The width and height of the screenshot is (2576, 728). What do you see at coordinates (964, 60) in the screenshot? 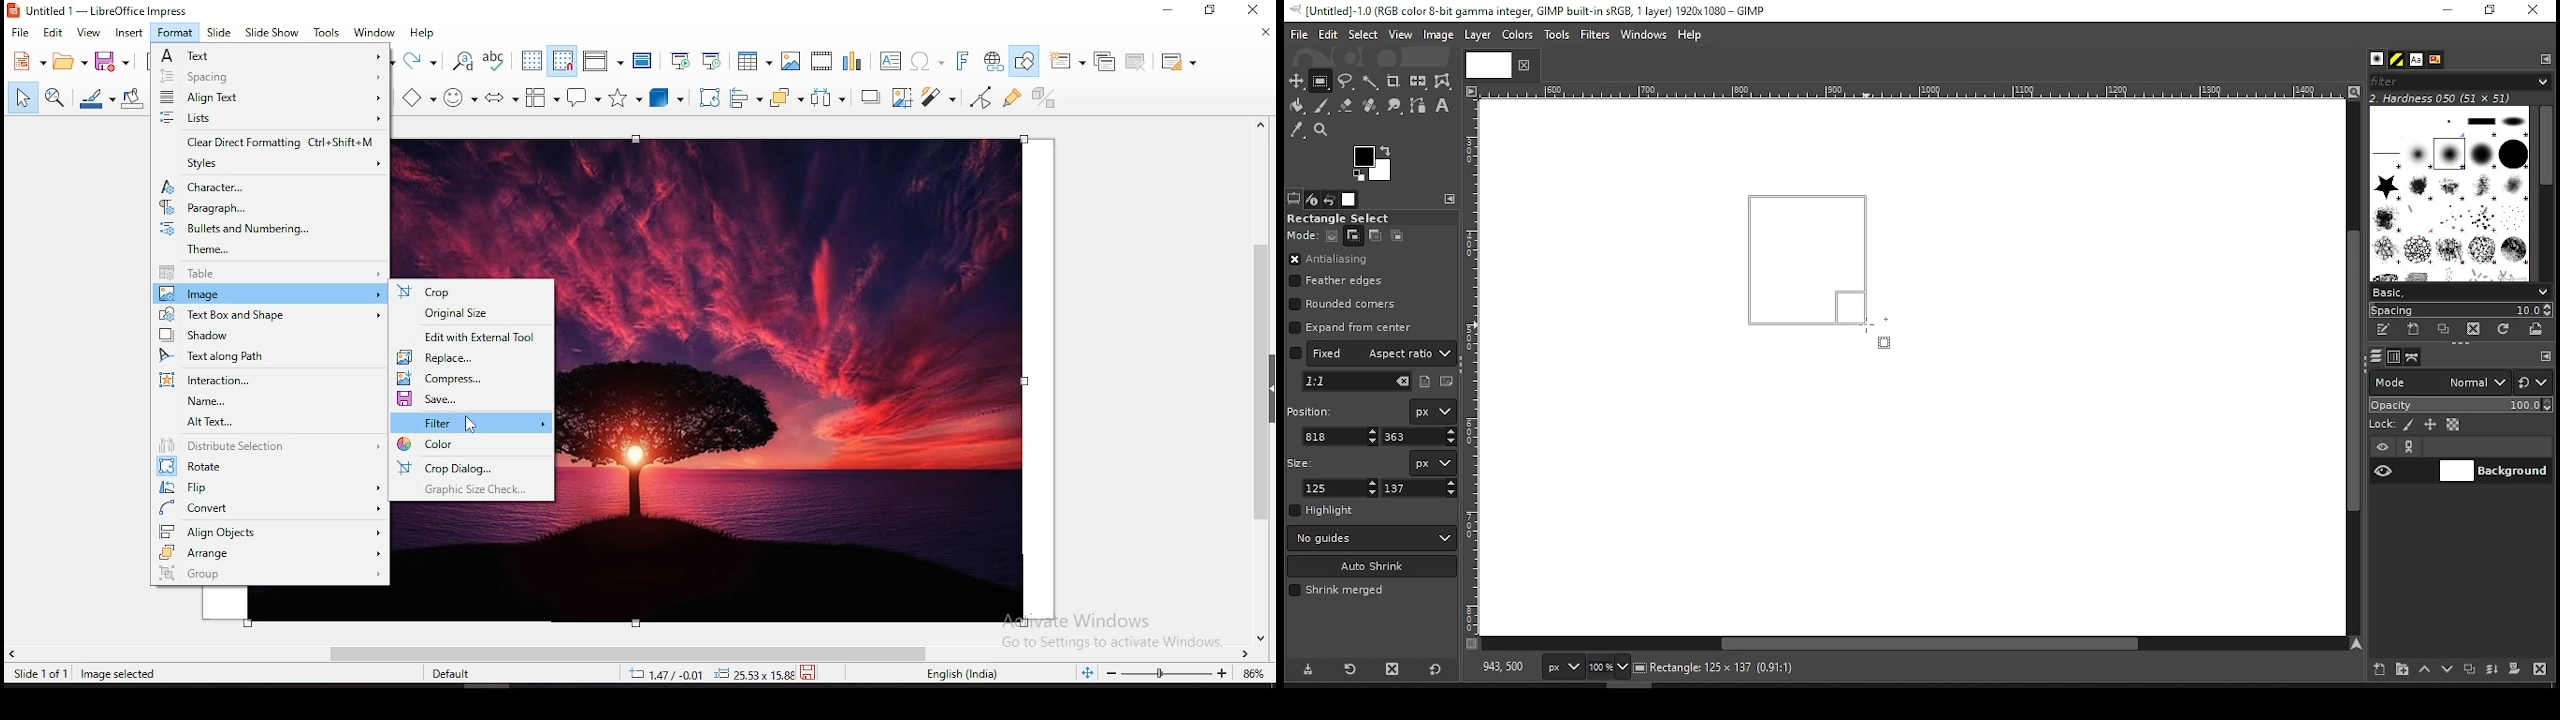
I see `insert fontwork text` at bounding box center [964, 60].